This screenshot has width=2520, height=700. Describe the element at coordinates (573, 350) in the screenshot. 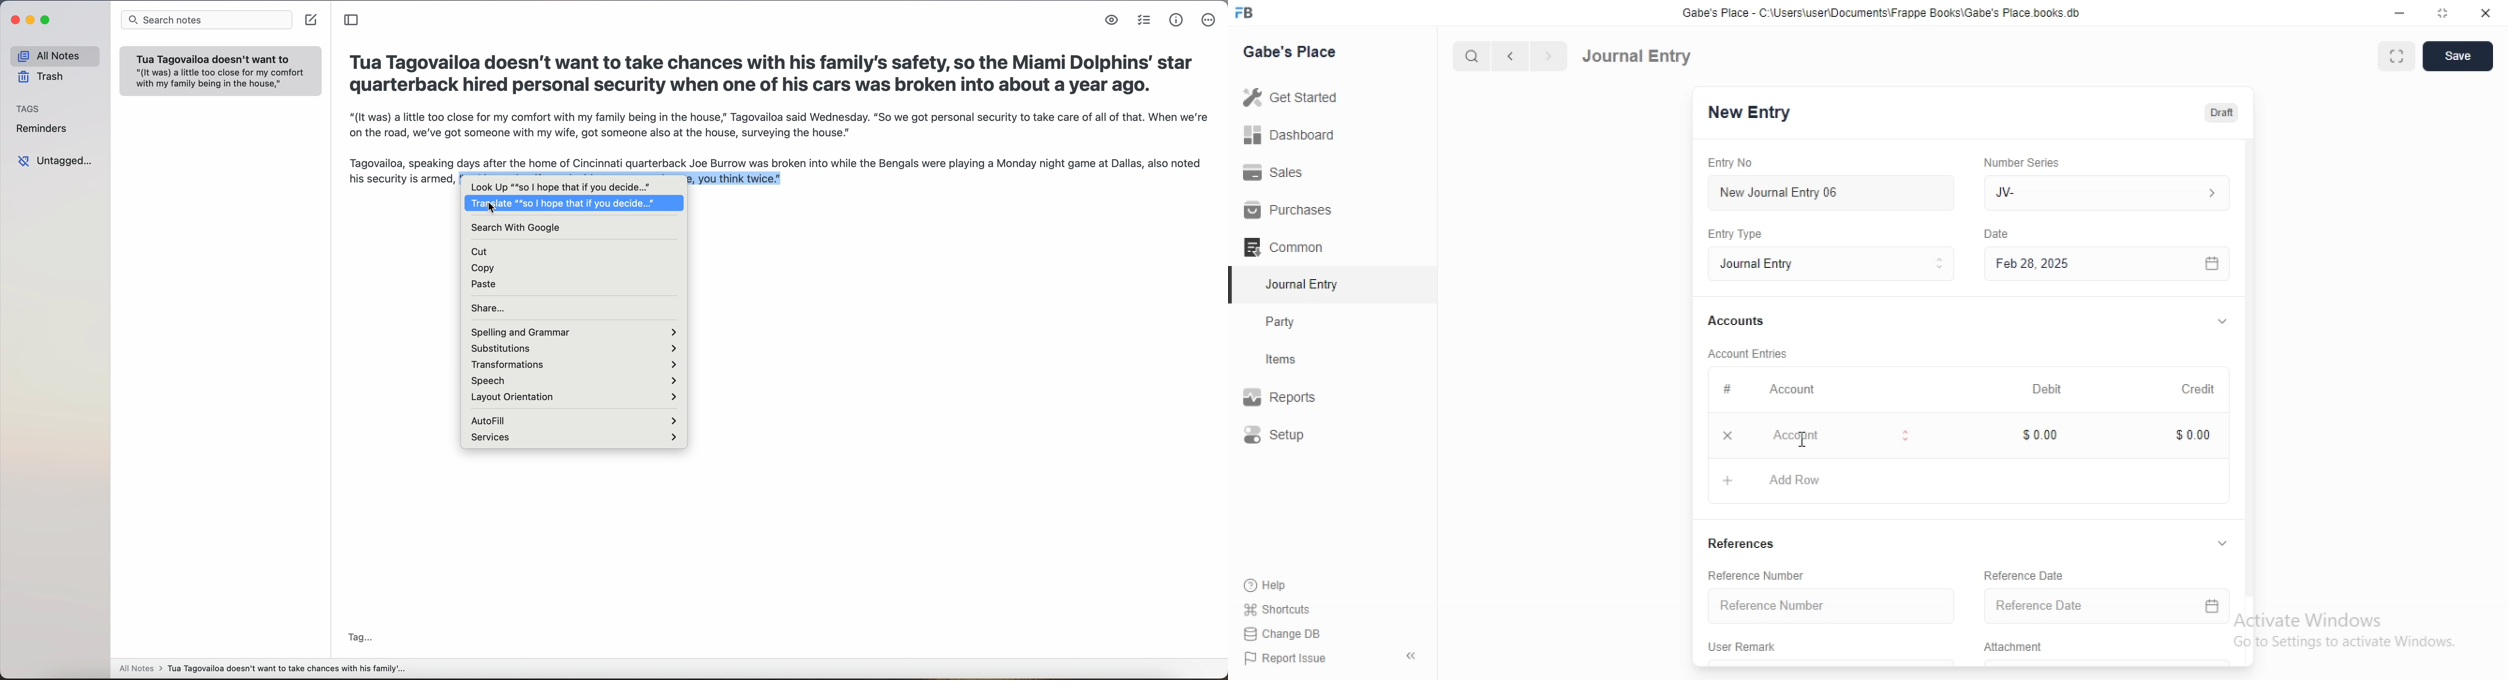

I see `substitutions` at that location.